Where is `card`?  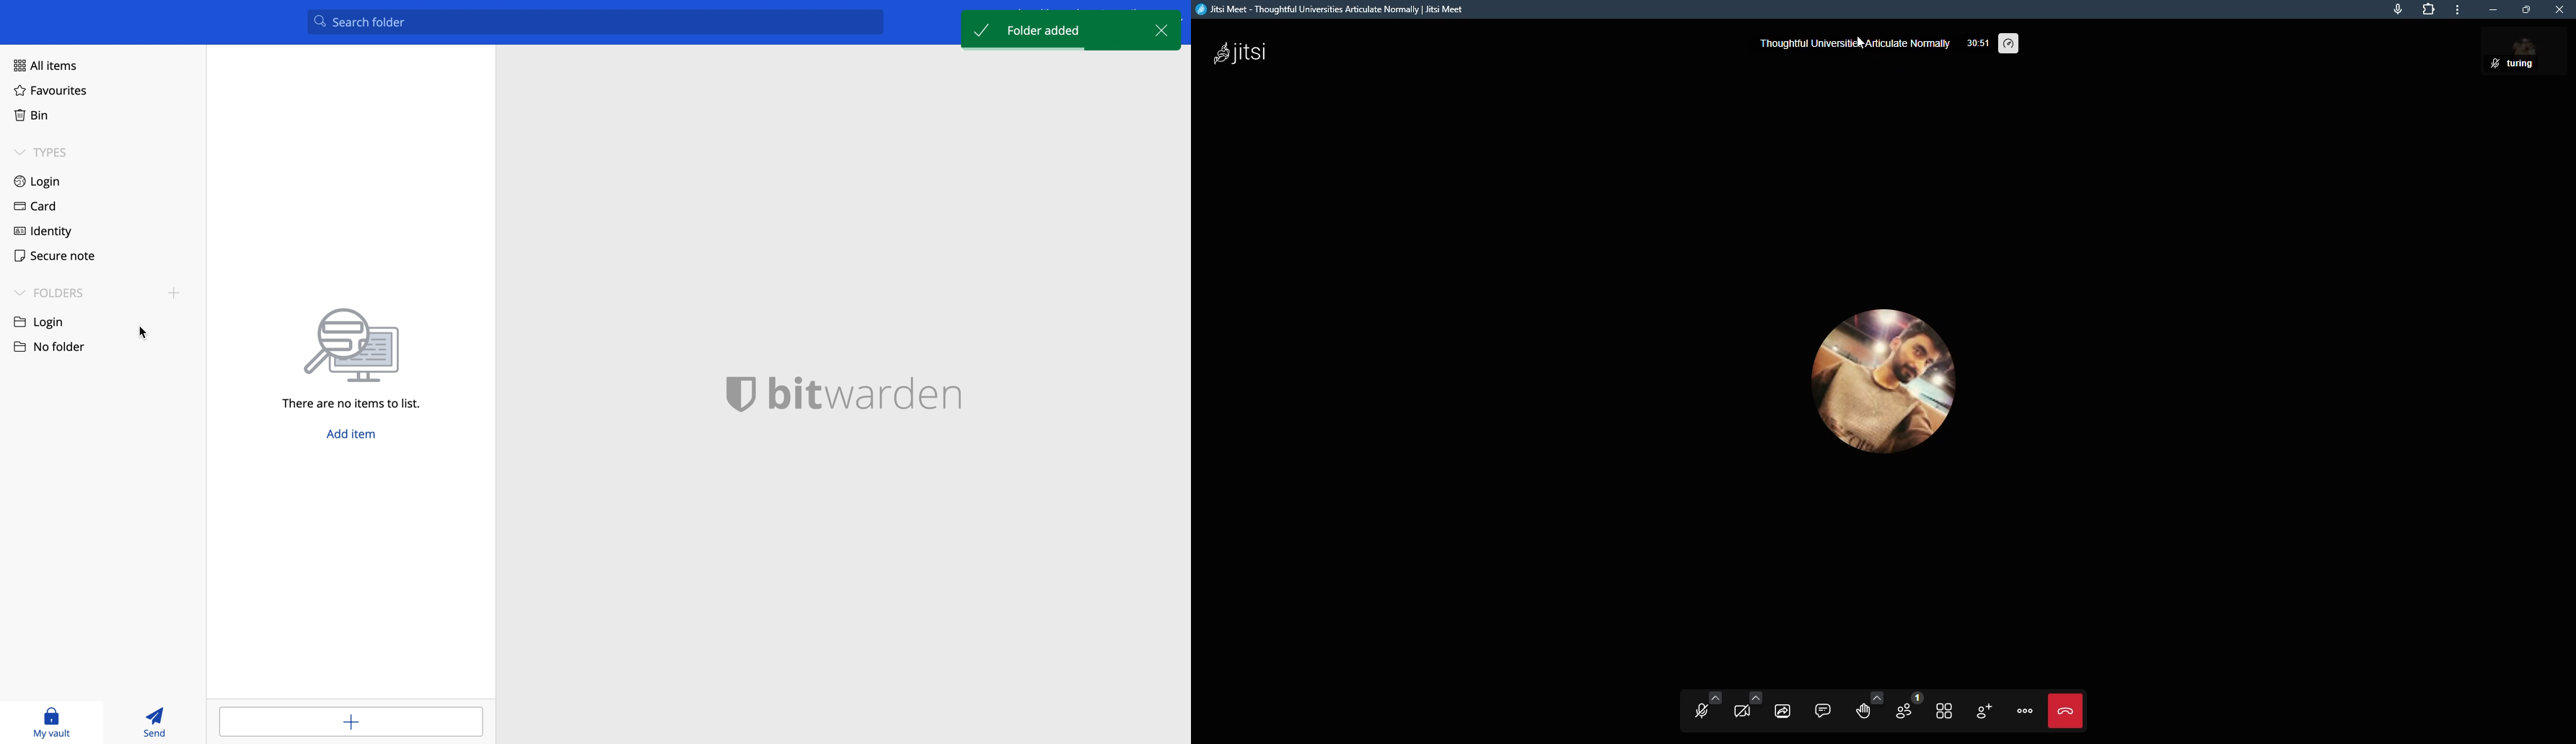
card is located at coordinates (33, 208).